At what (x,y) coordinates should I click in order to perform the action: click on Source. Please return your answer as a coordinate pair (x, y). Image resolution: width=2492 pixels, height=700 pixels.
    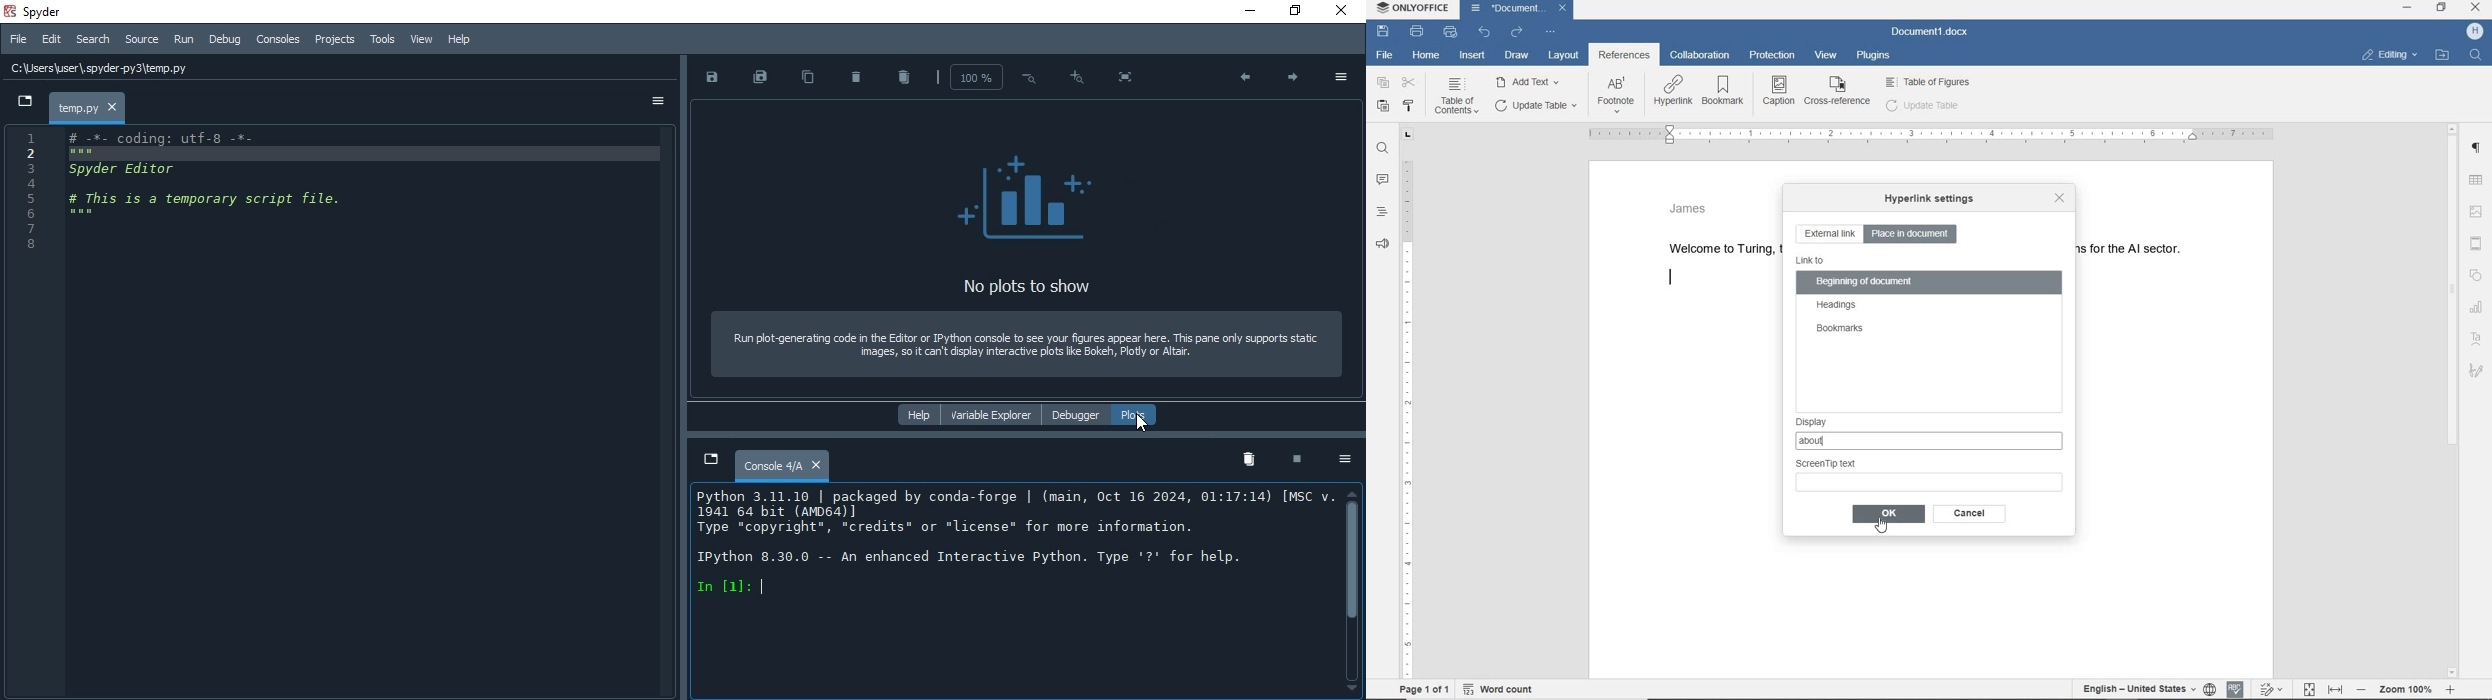
    Looking at the image, I should click on (139, 39).